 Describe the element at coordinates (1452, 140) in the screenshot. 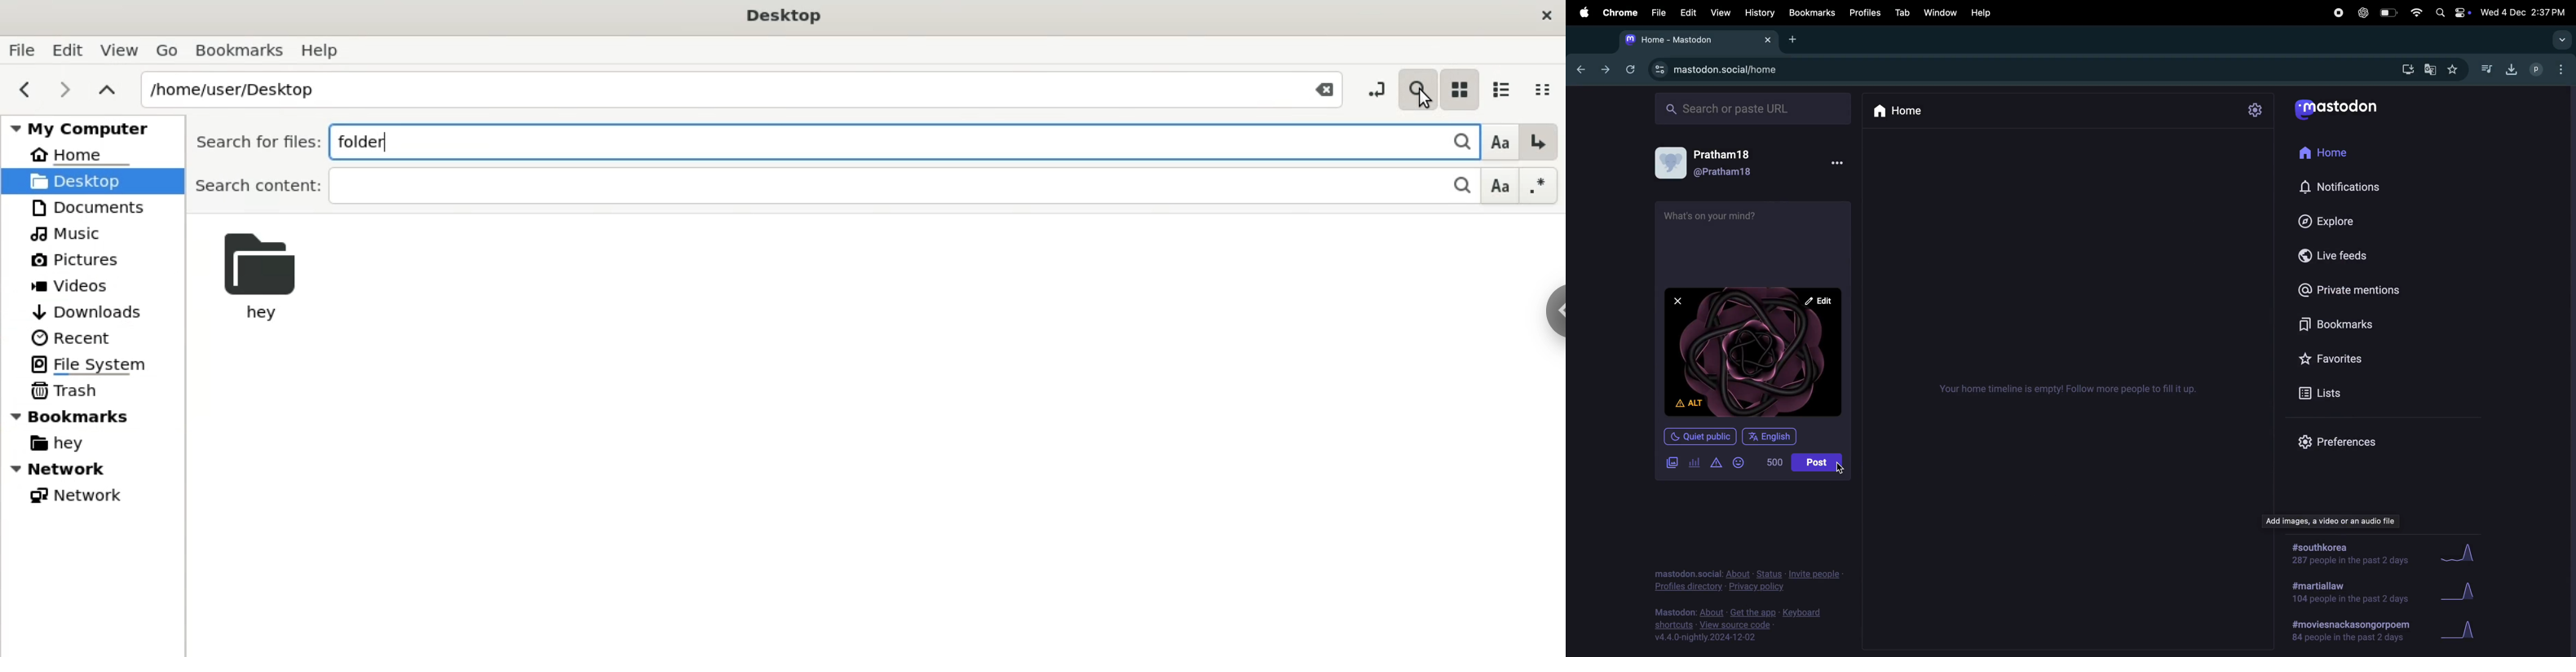

I see `Search` at that location.